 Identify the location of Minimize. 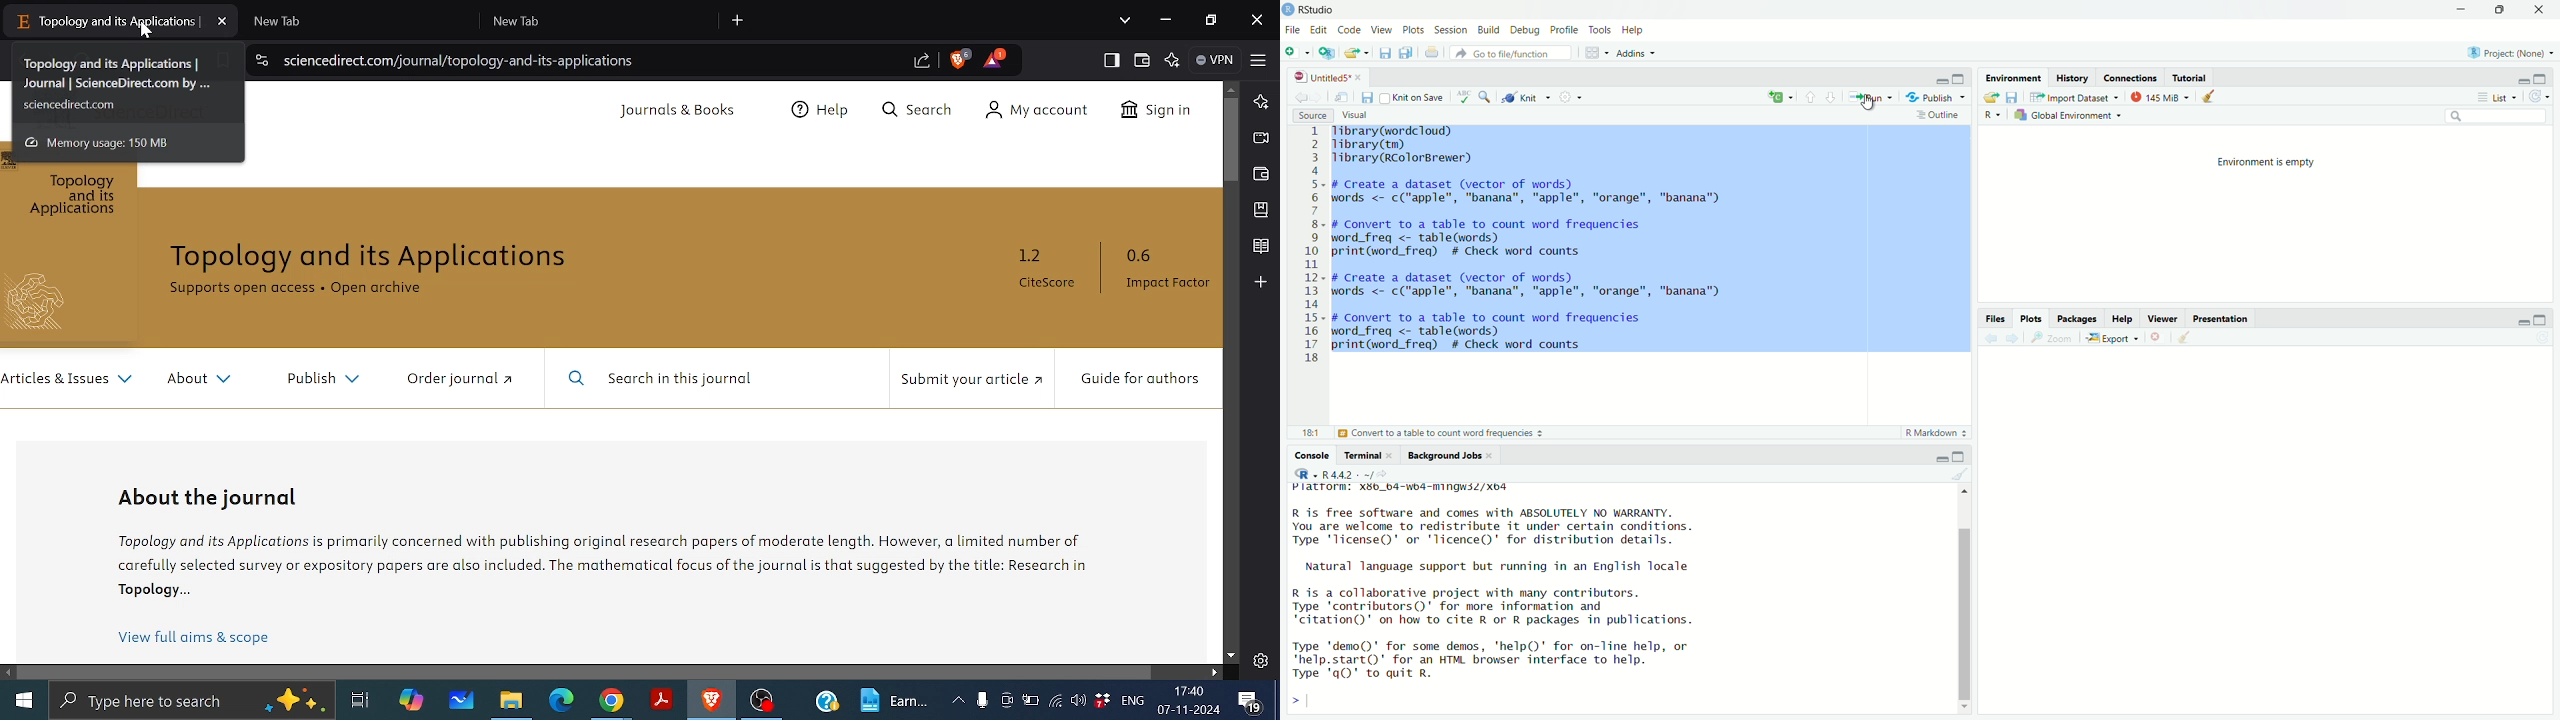
(2520, 324).